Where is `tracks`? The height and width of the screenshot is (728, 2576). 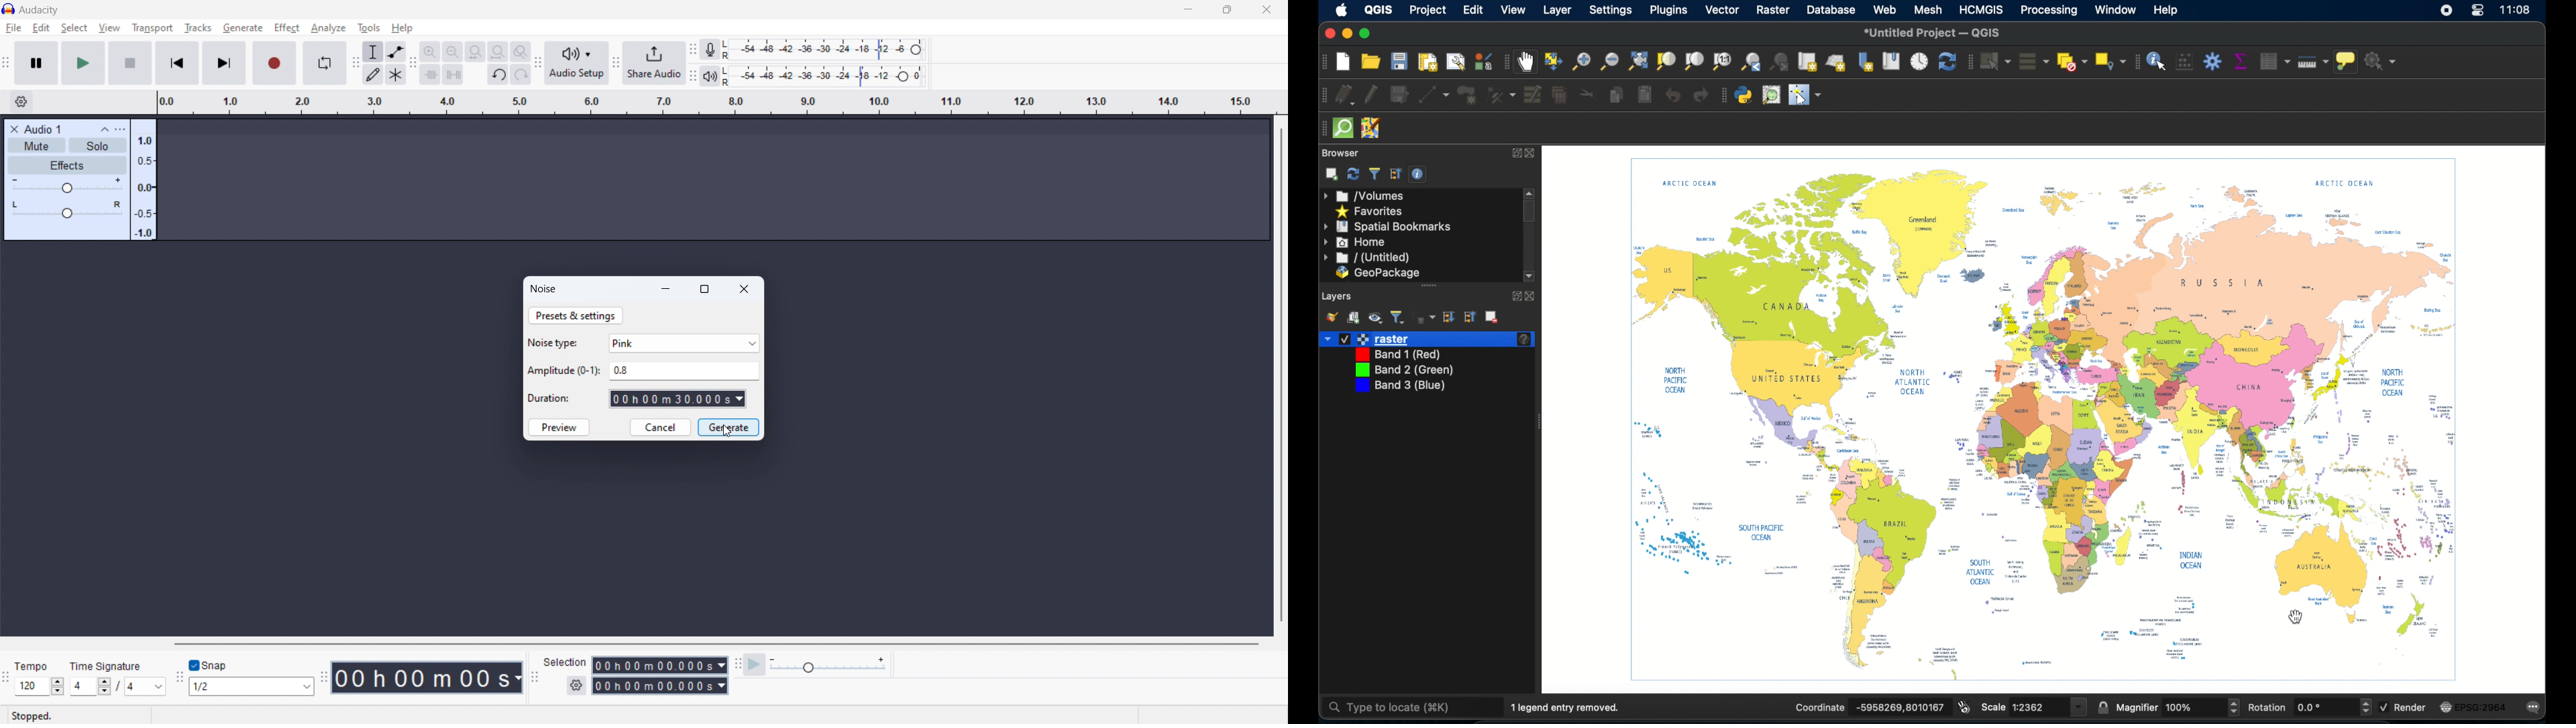 tracks is located at coordinates (197, 28).